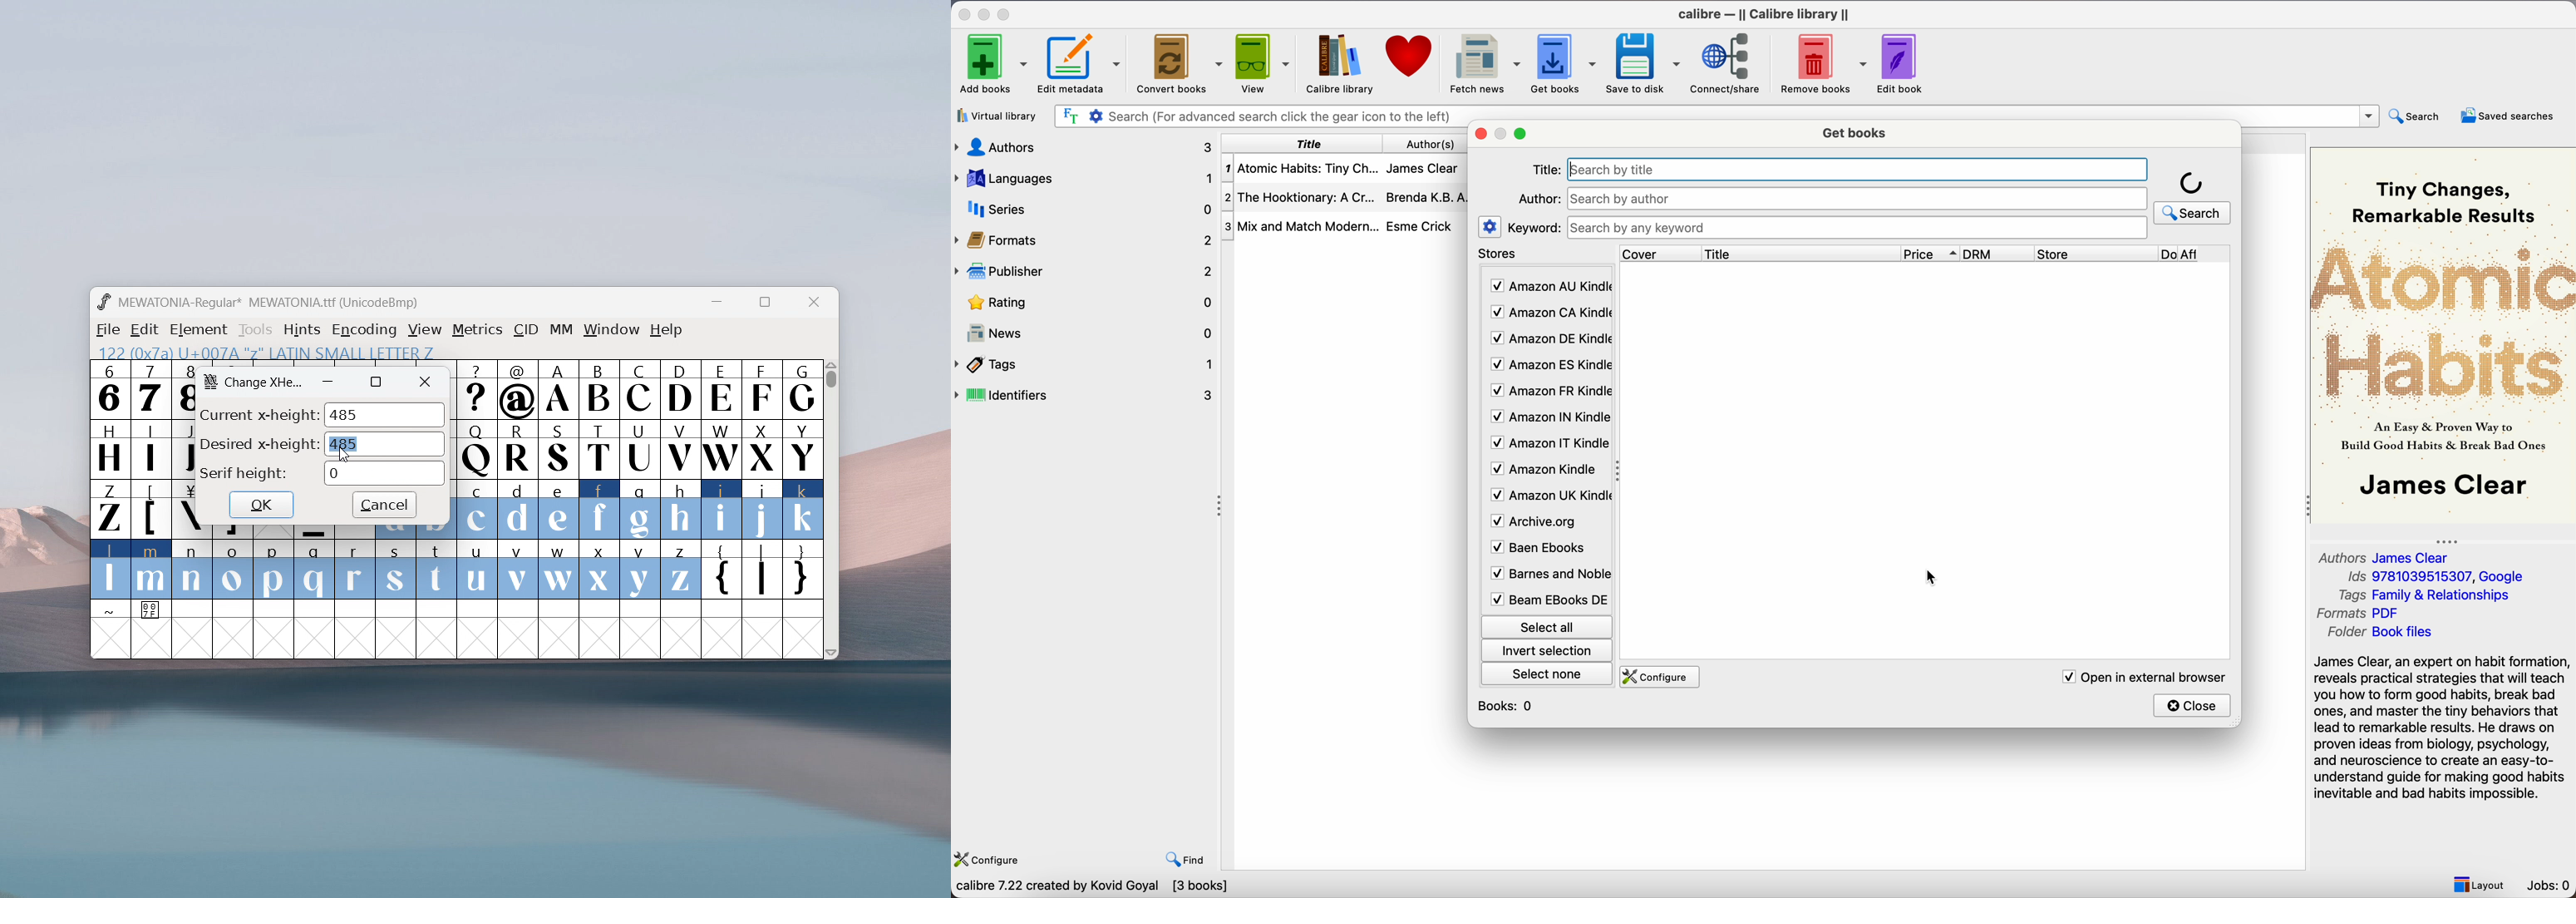  Describe the element at coordinates (517, 451) in the screenshot. I see `R` at that location.